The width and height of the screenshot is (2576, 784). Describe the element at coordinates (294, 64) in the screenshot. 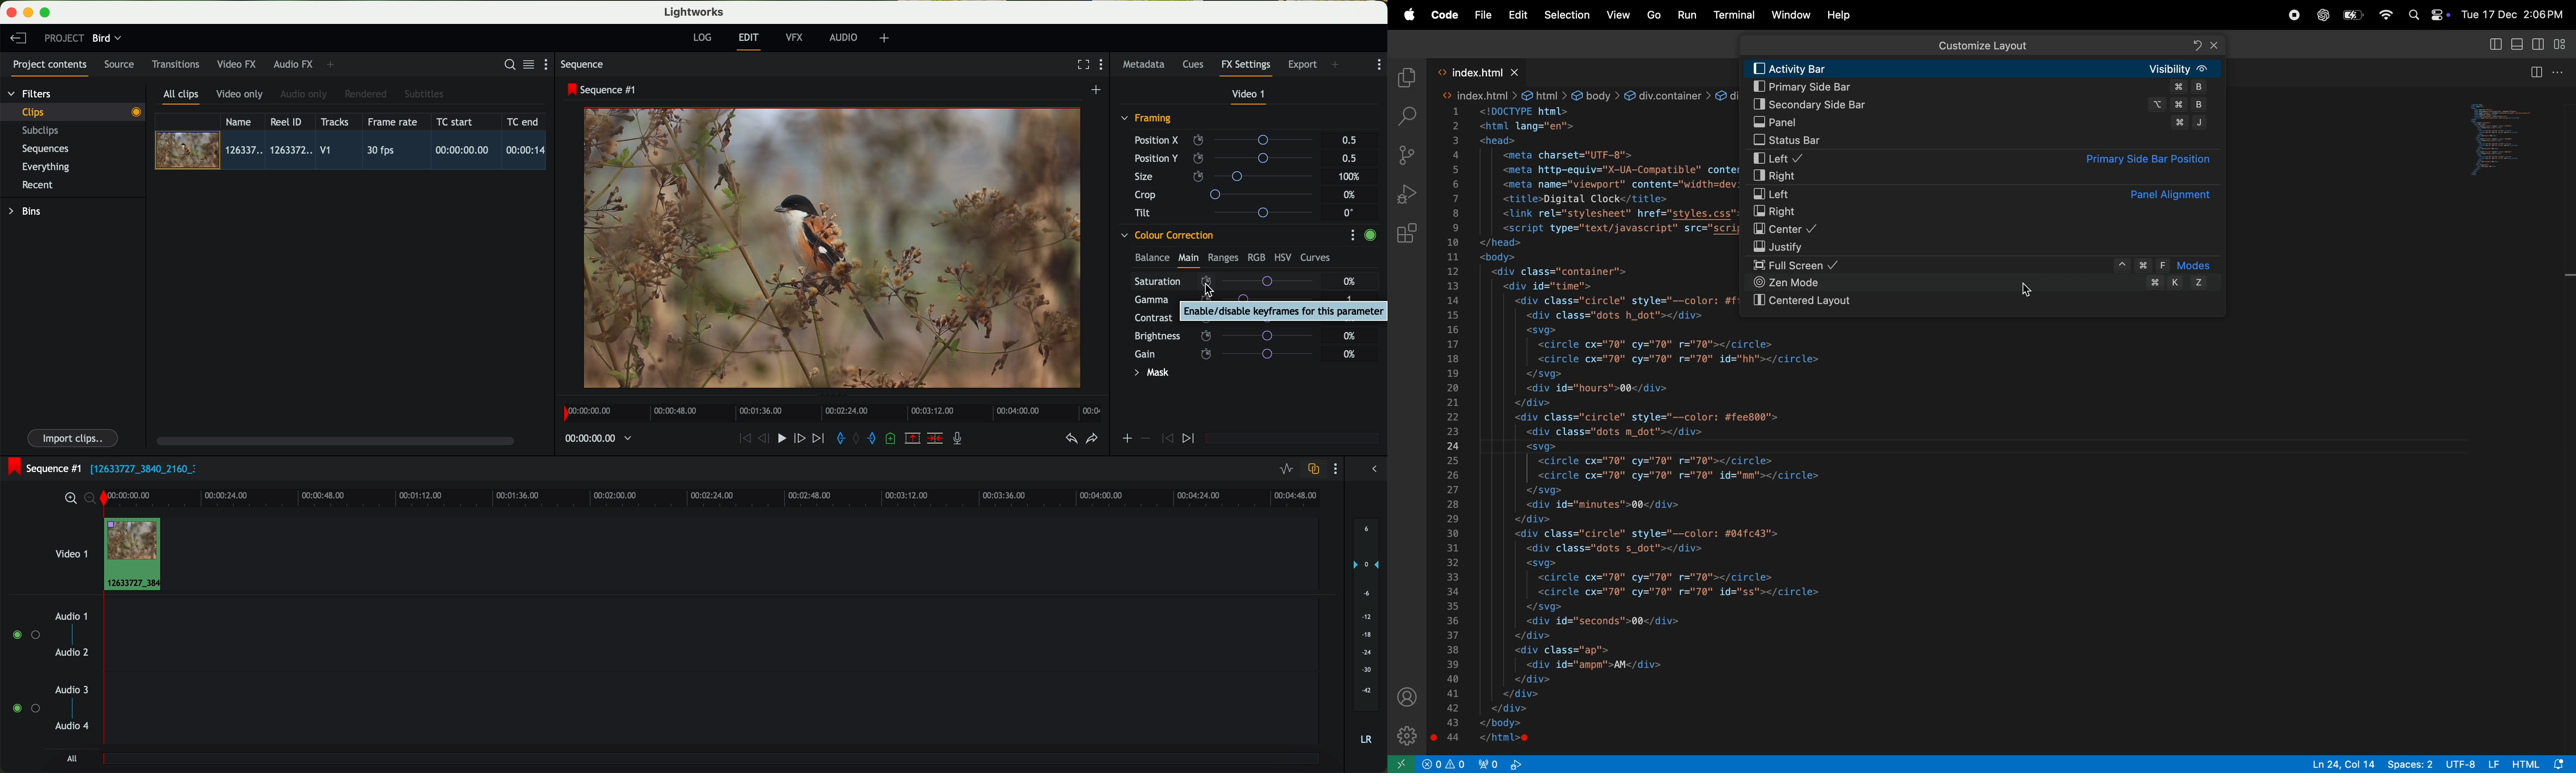

I see `audio FX` at that location.